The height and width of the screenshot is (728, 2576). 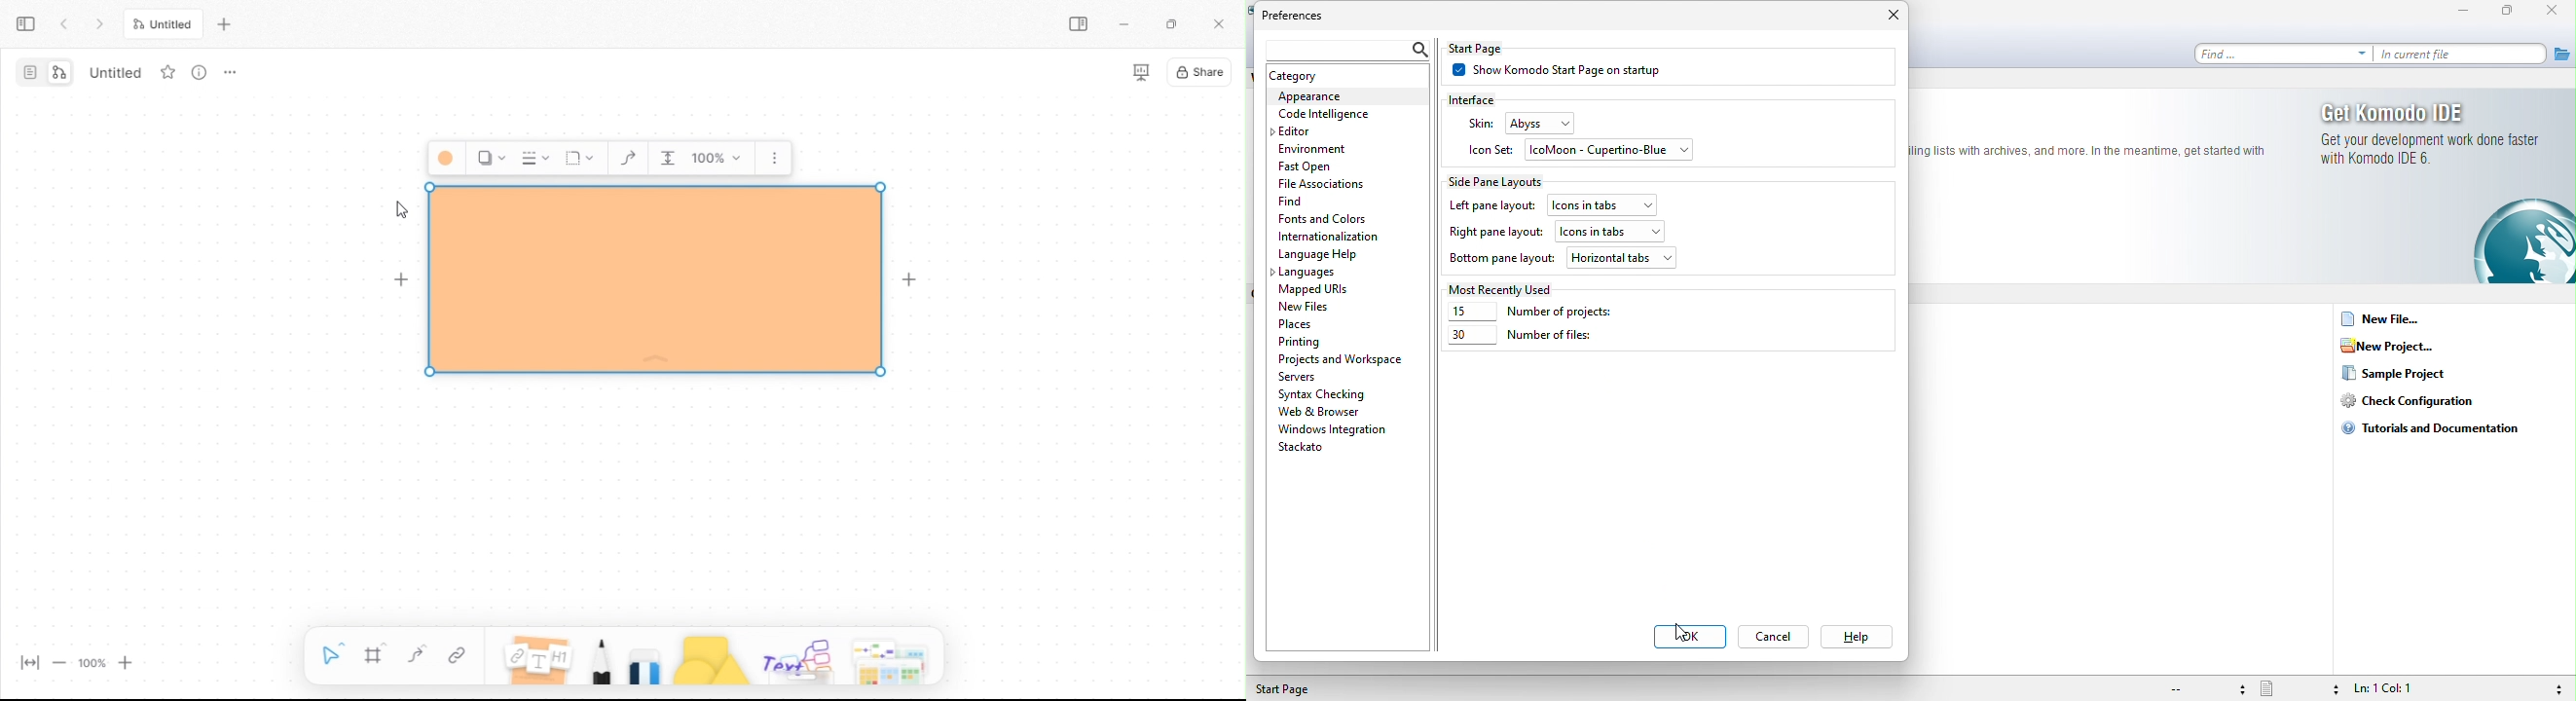 What do you see at coordinates (1322, 306) in the screenshot?
I see `new files` at bounding box center [1322, 306].